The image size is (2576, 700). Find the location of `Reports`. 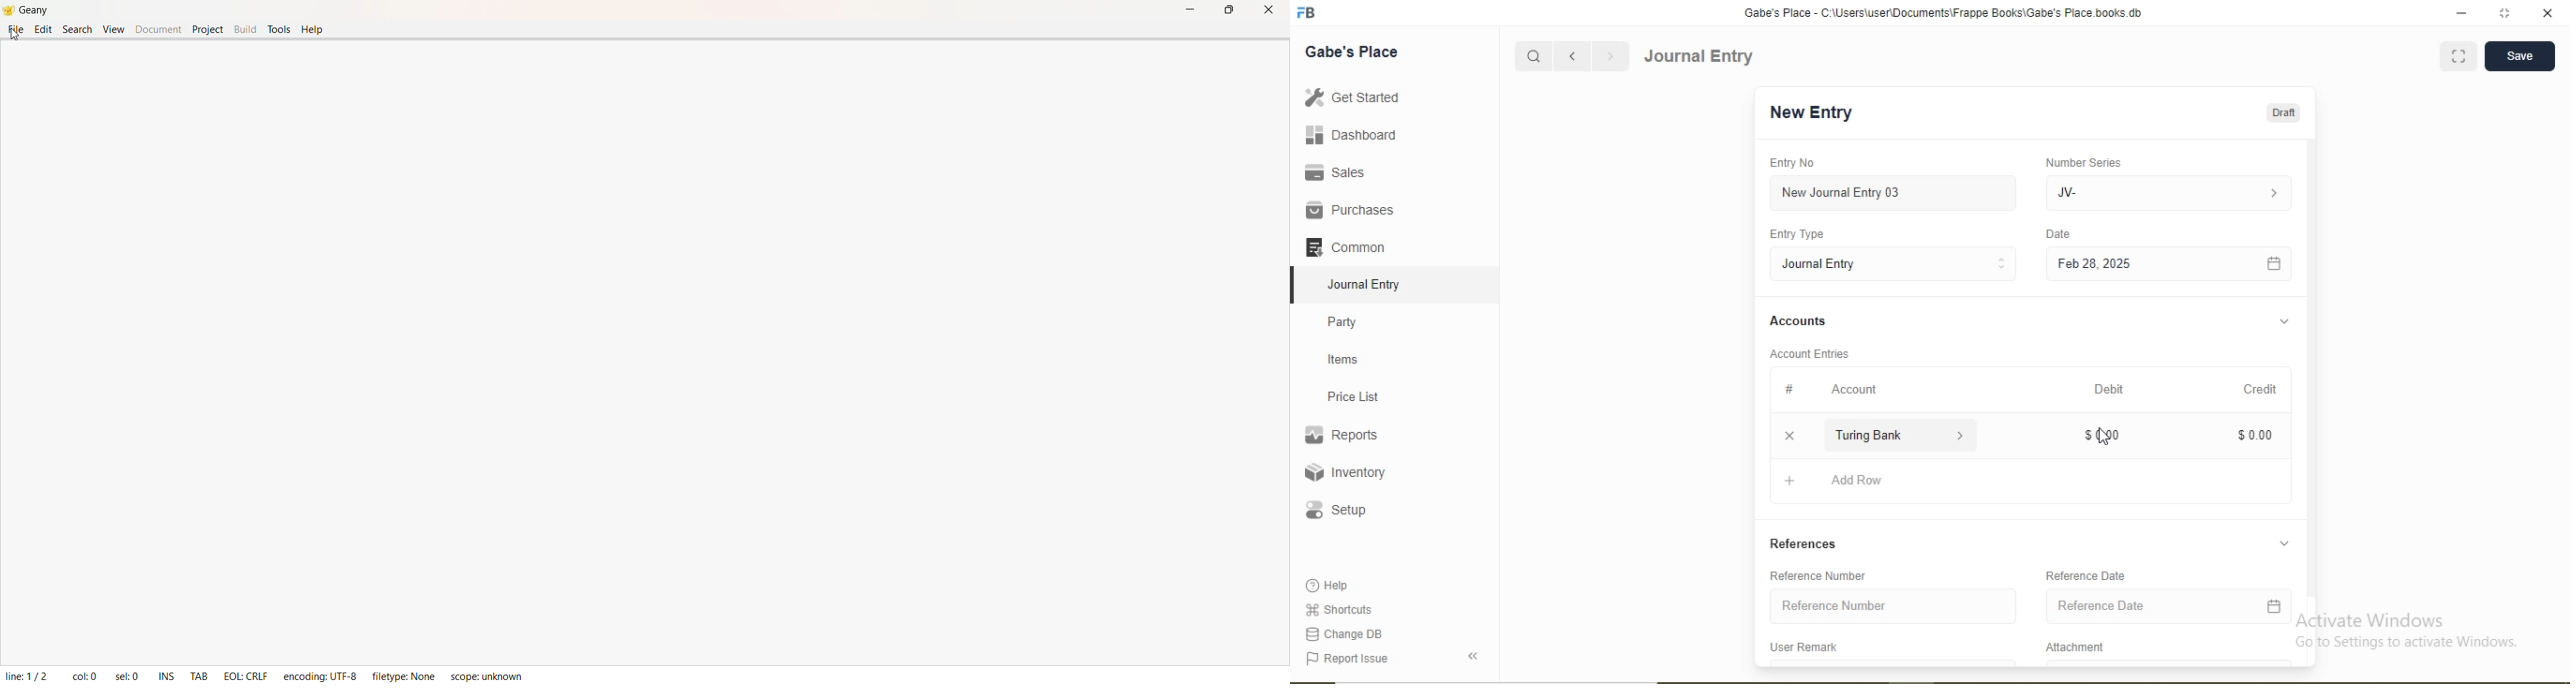

Reports is located at coordinates (1341, 435).